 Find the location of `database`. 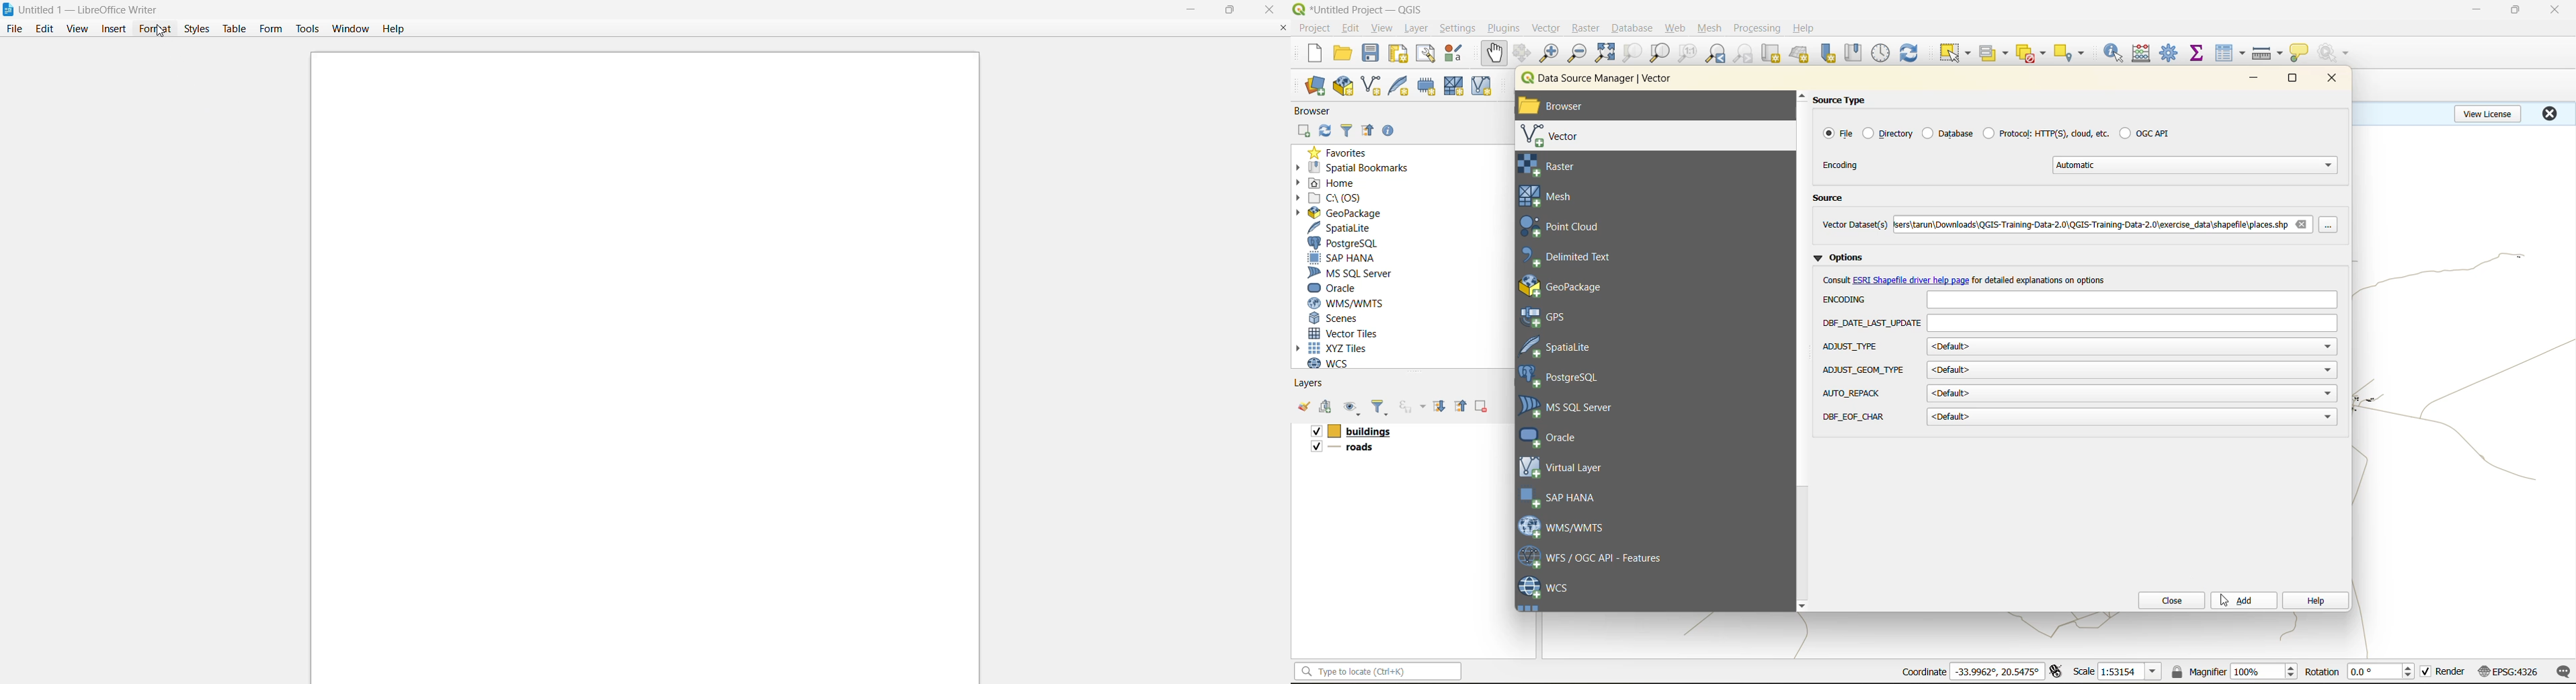

database is located at coordinates (1947, 133).